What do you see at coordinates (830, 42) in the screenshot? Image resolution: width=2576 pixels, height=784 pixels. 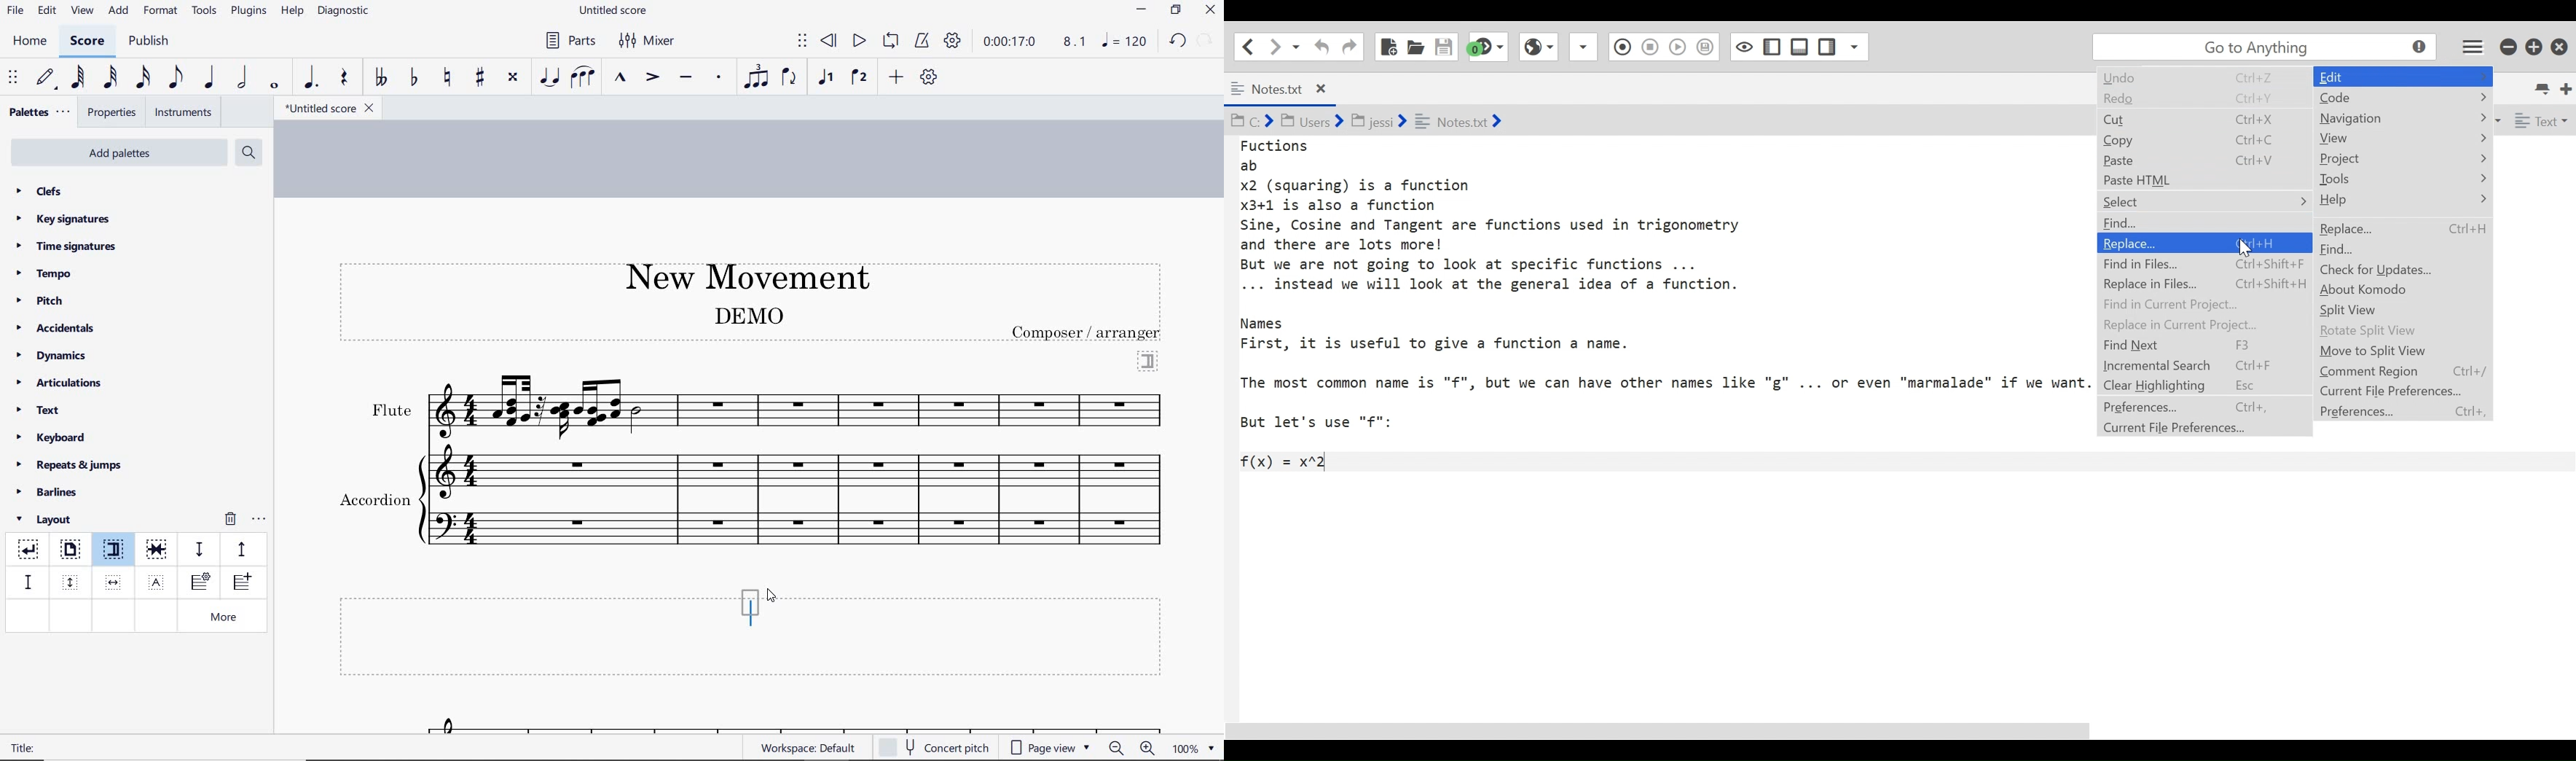 I see `rewind` at bounding box center [830, 42].